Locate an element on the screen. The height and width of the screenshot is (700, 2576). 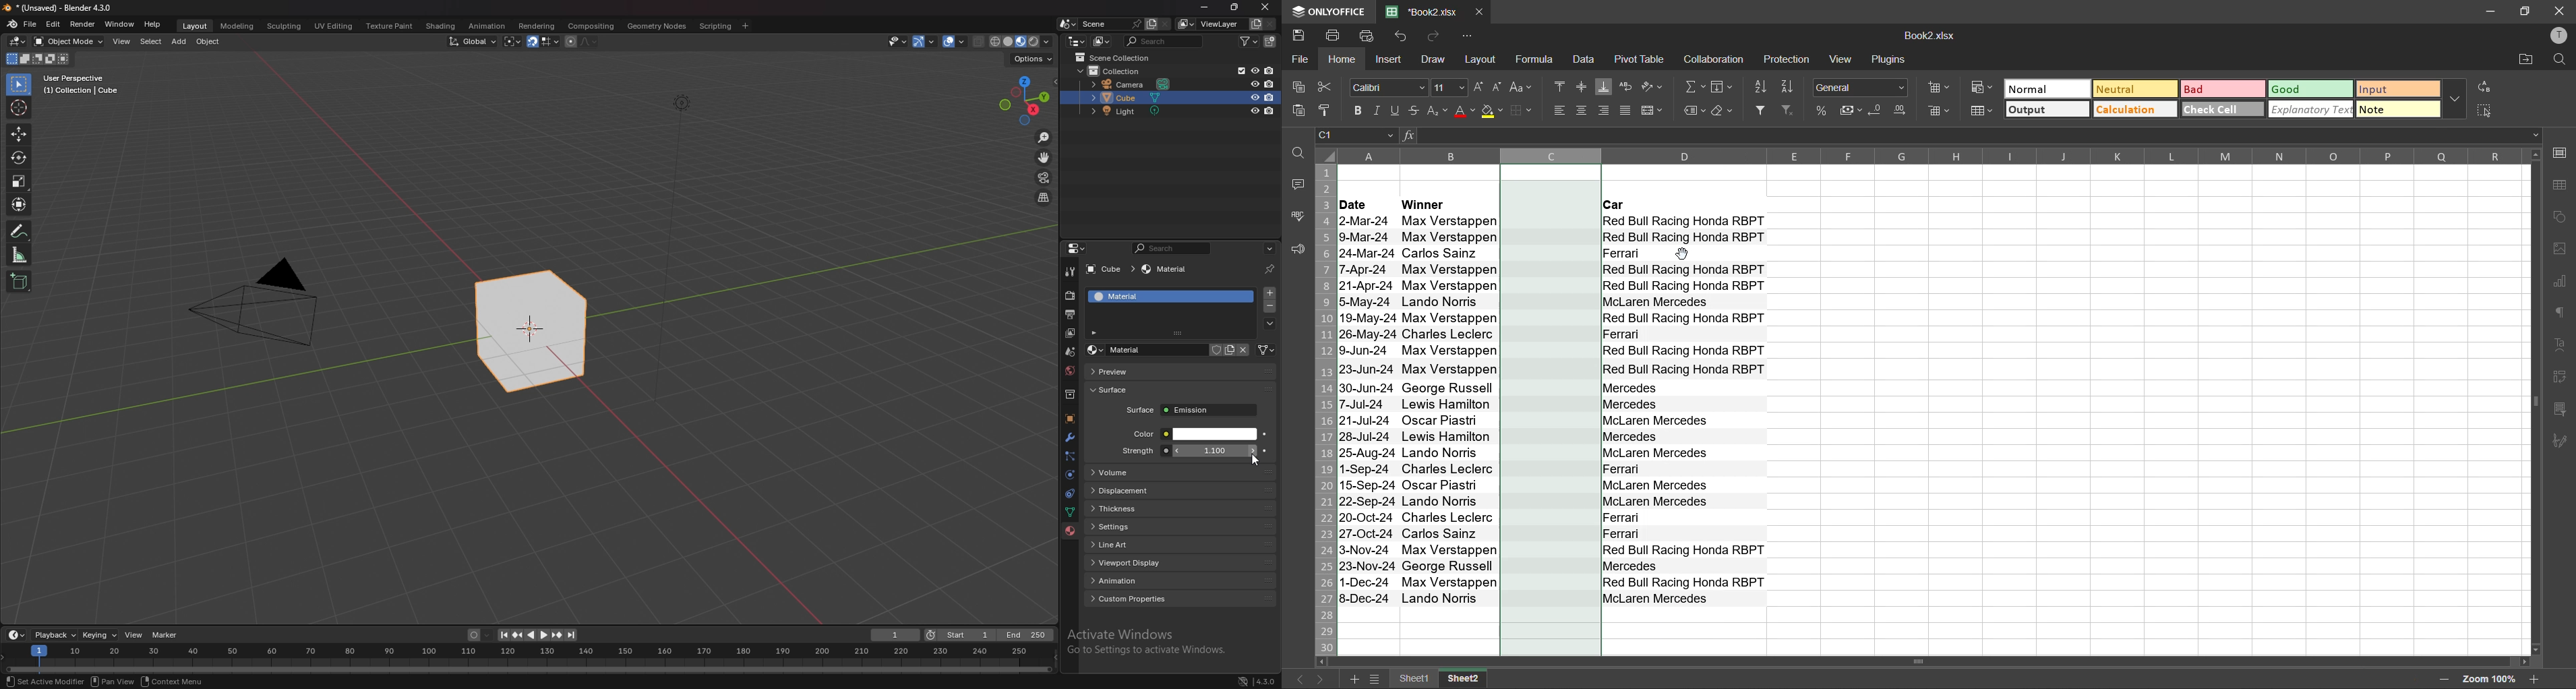
layout is located at coordinates (193, 24).